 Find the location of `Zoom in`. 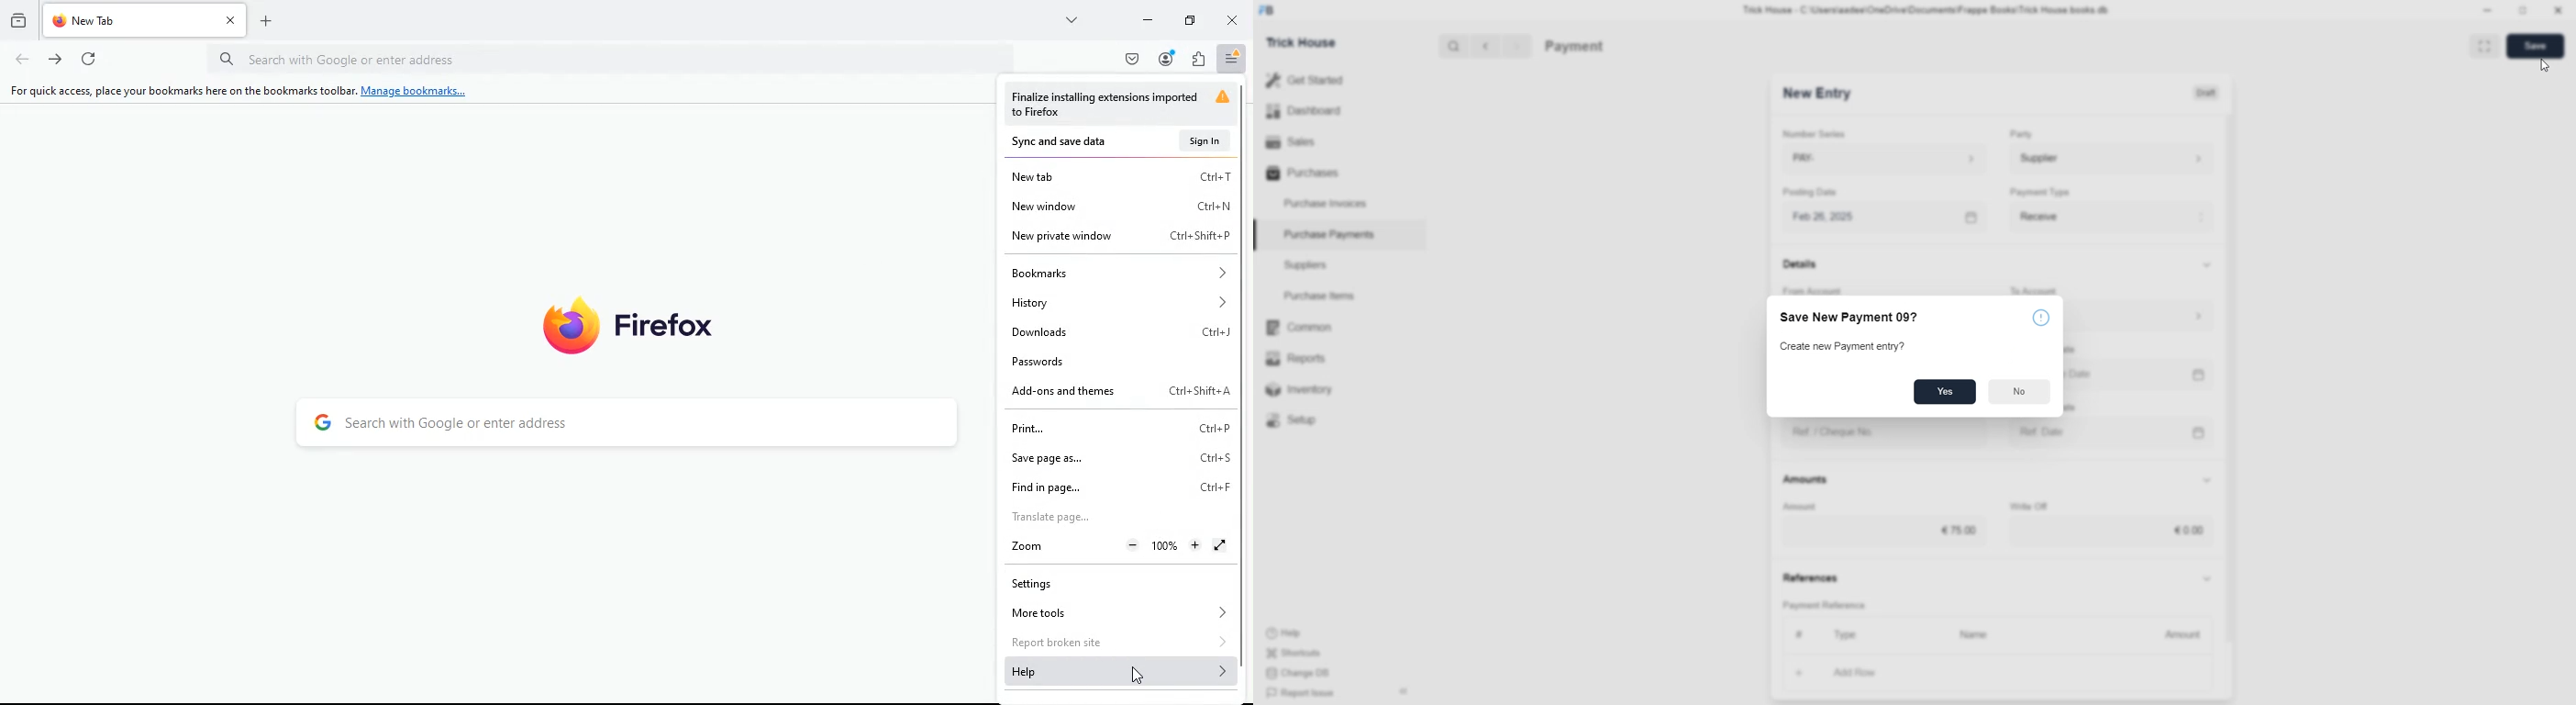

Zoom in is located at coordinates (1195, 545).